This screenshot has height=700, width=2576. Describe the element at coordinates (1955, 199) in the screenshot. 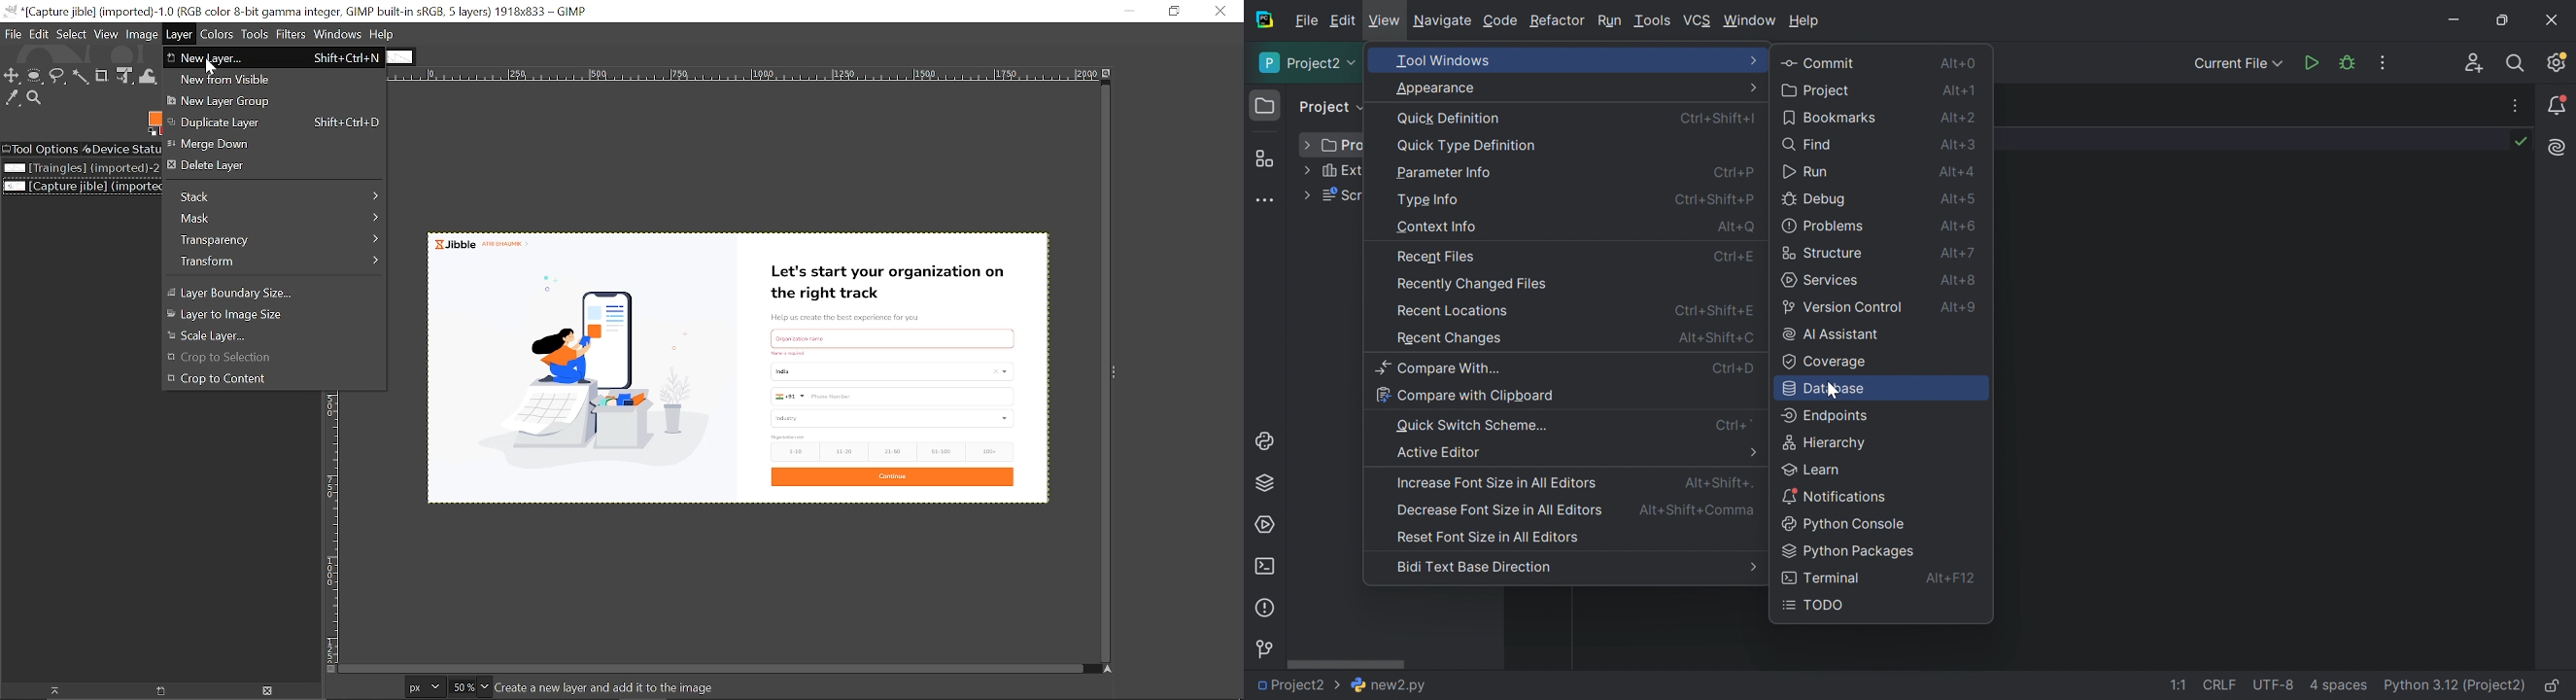

I see `Alt+5` at that location.